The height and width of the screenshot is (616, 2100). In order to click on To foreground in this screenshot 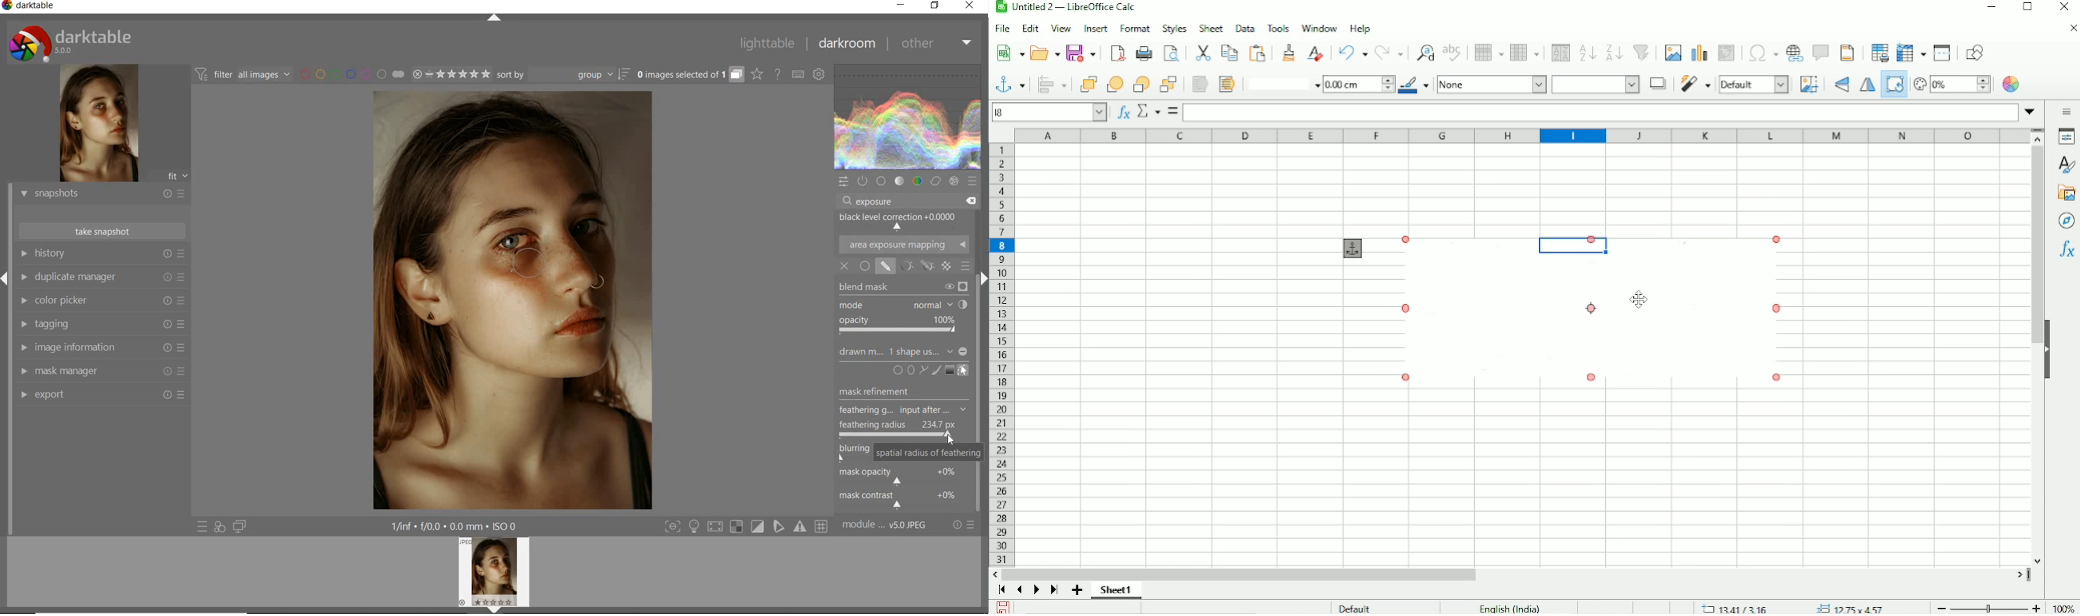, I will do `click(1200, 84)`.